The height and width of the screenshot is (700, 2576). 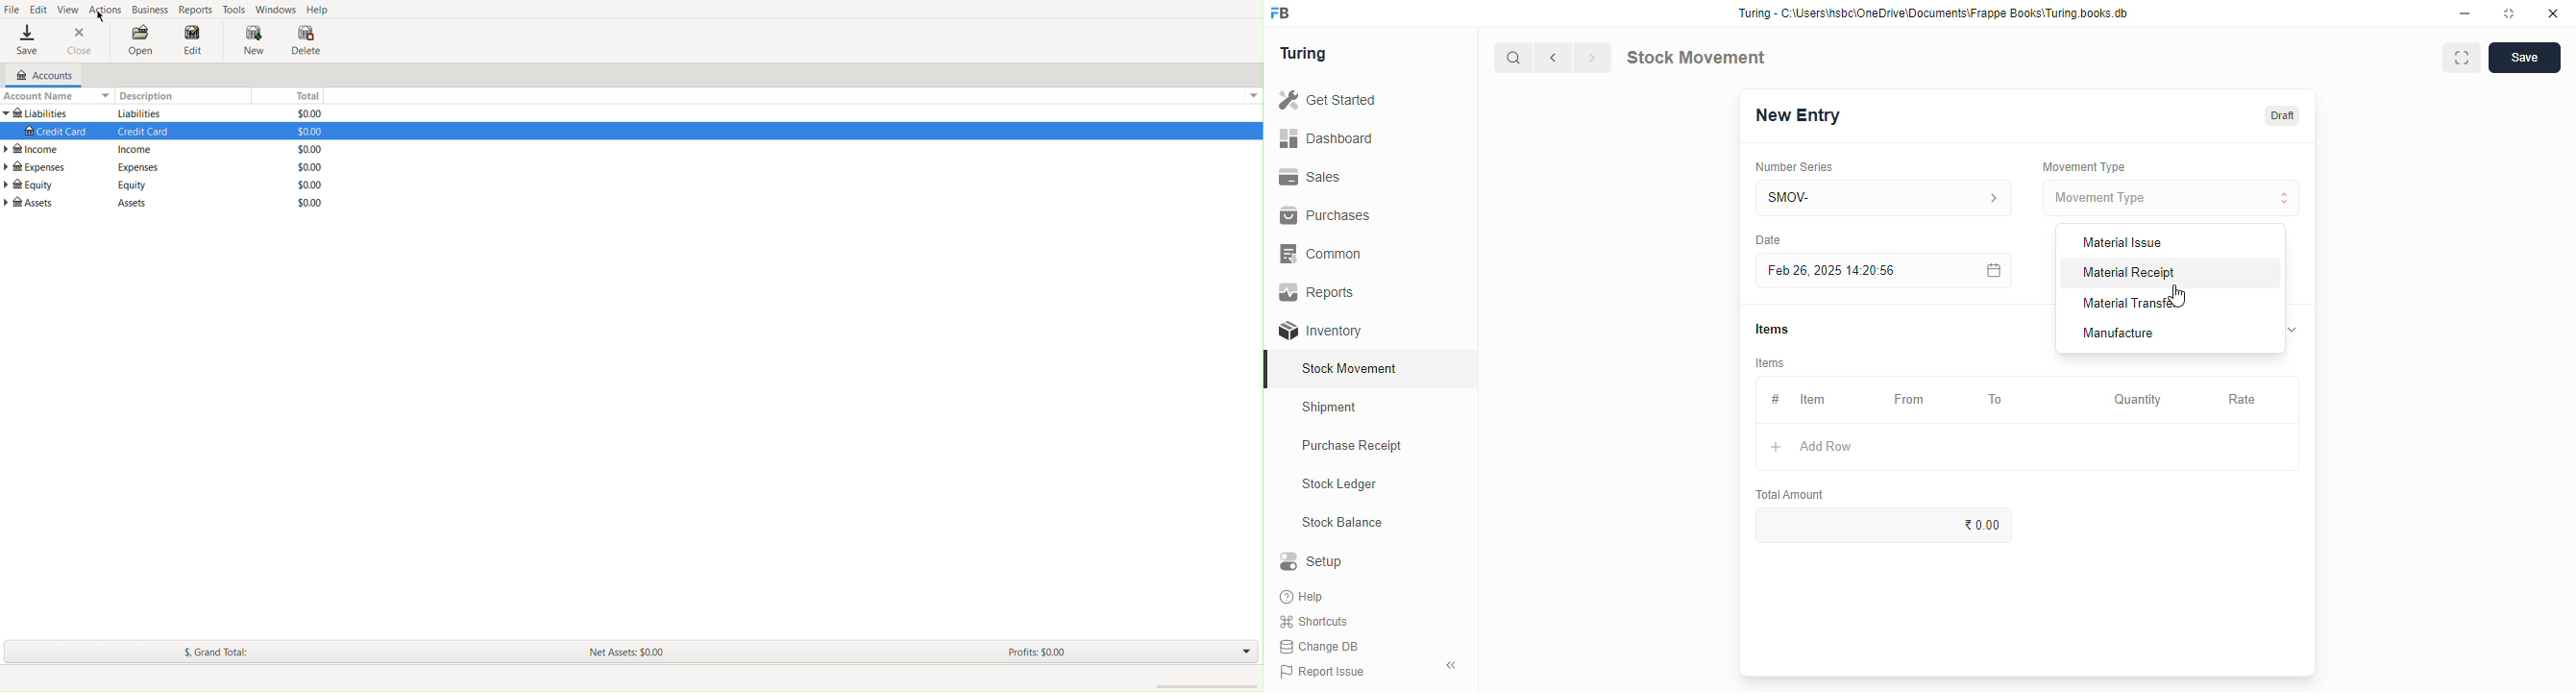 What do you see at coordinates (1280, 12) in the screenshot?
I see `FB-logo` at bounding box center [1280, 12].